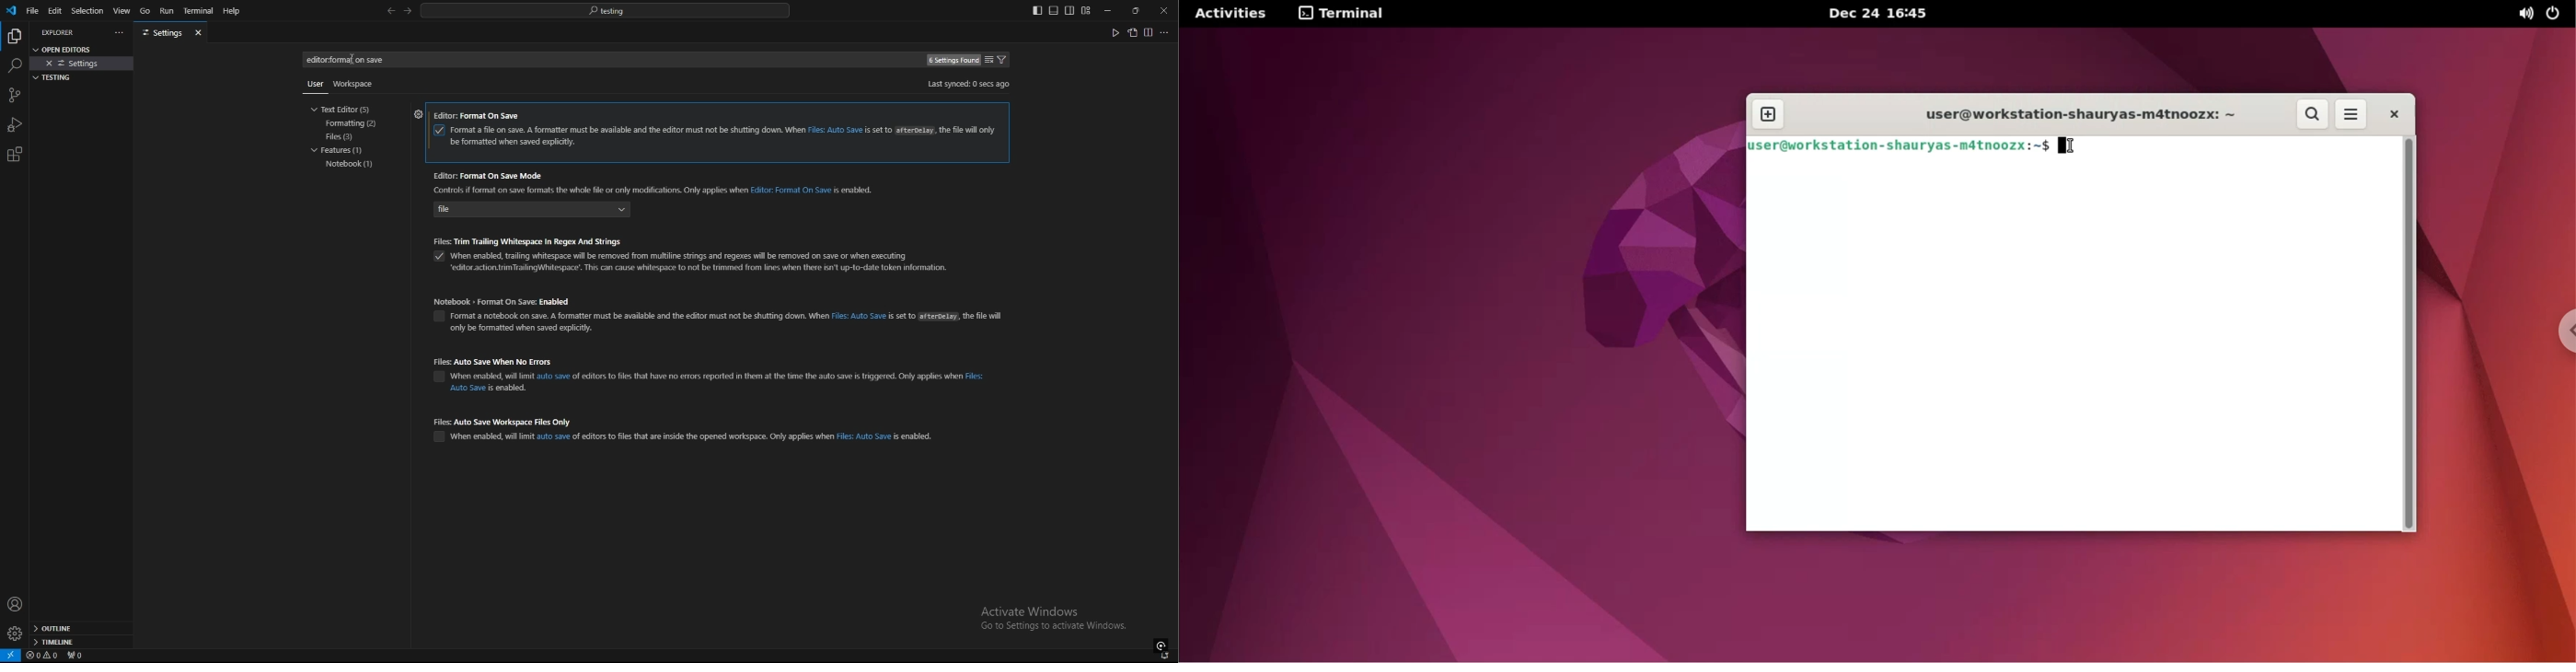 The image size is (2576, 672). I want to click on terminal, so click(199, 12).